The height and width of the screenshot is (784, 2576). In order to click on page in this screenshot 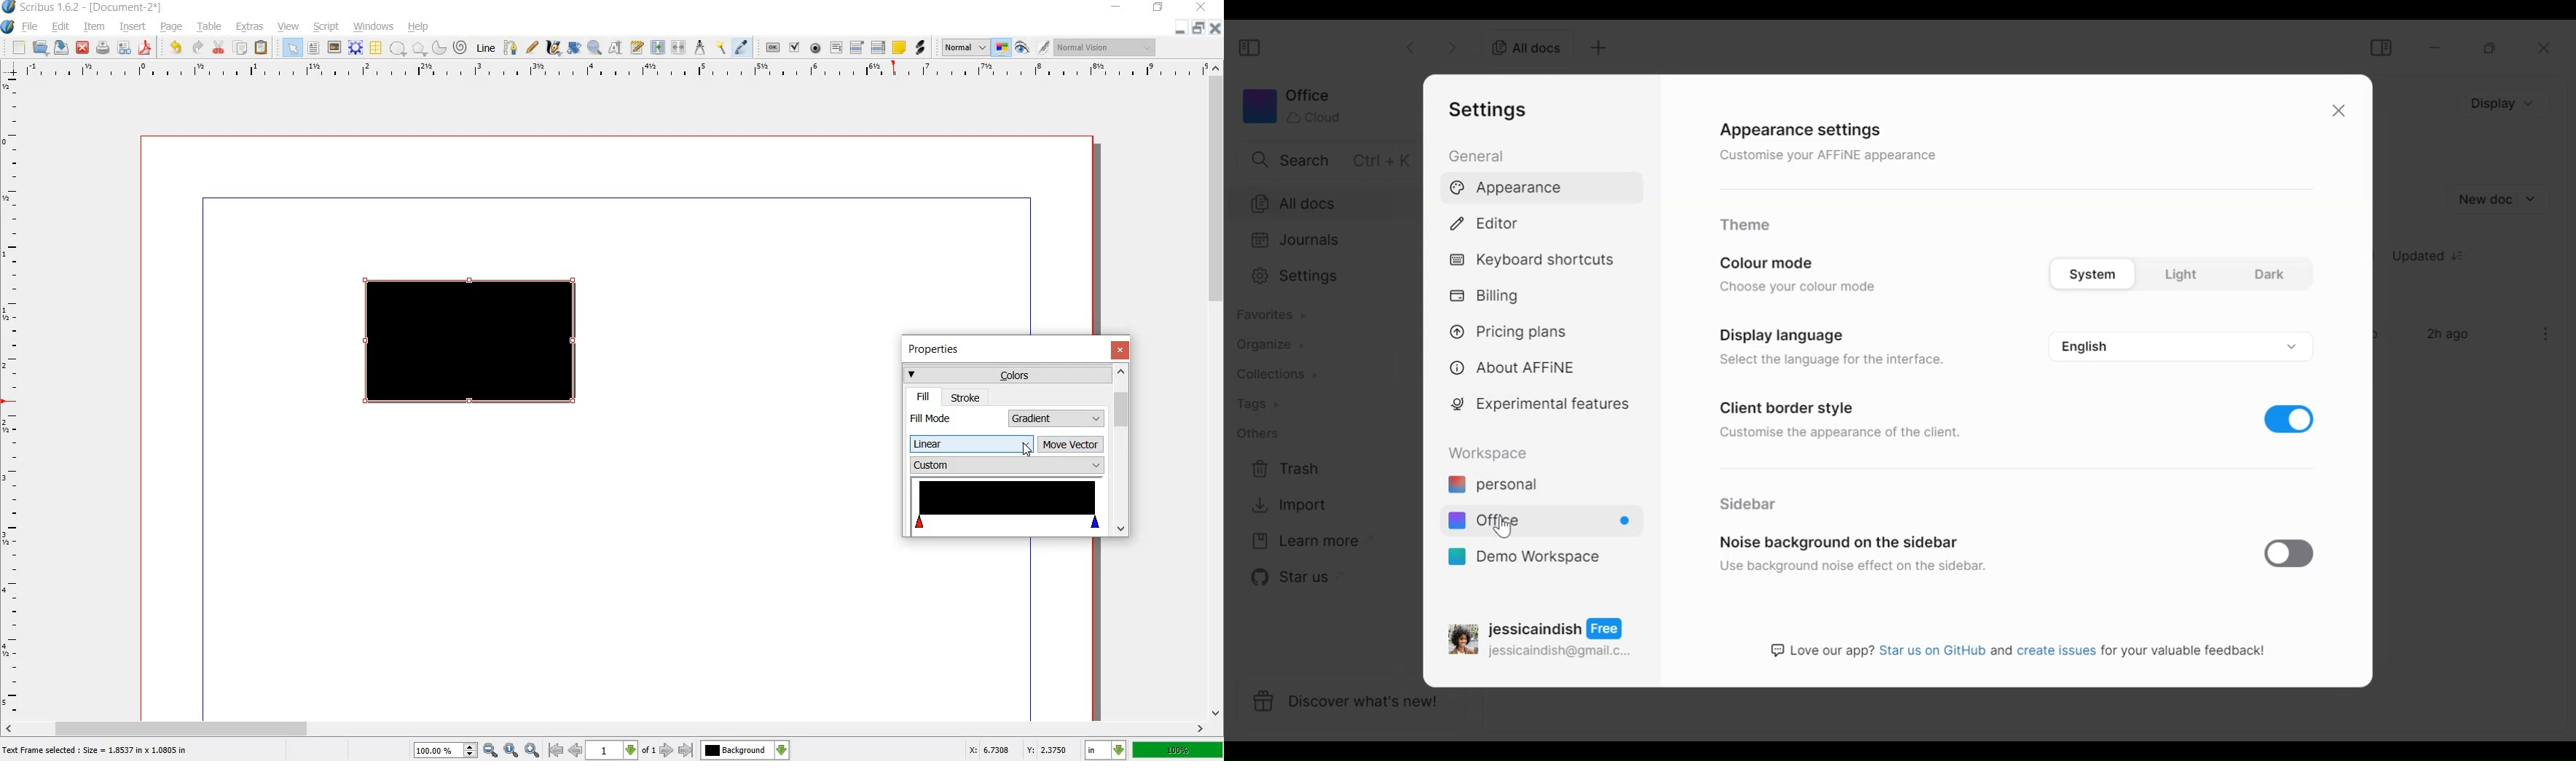, I will do `click(172, 28)`.